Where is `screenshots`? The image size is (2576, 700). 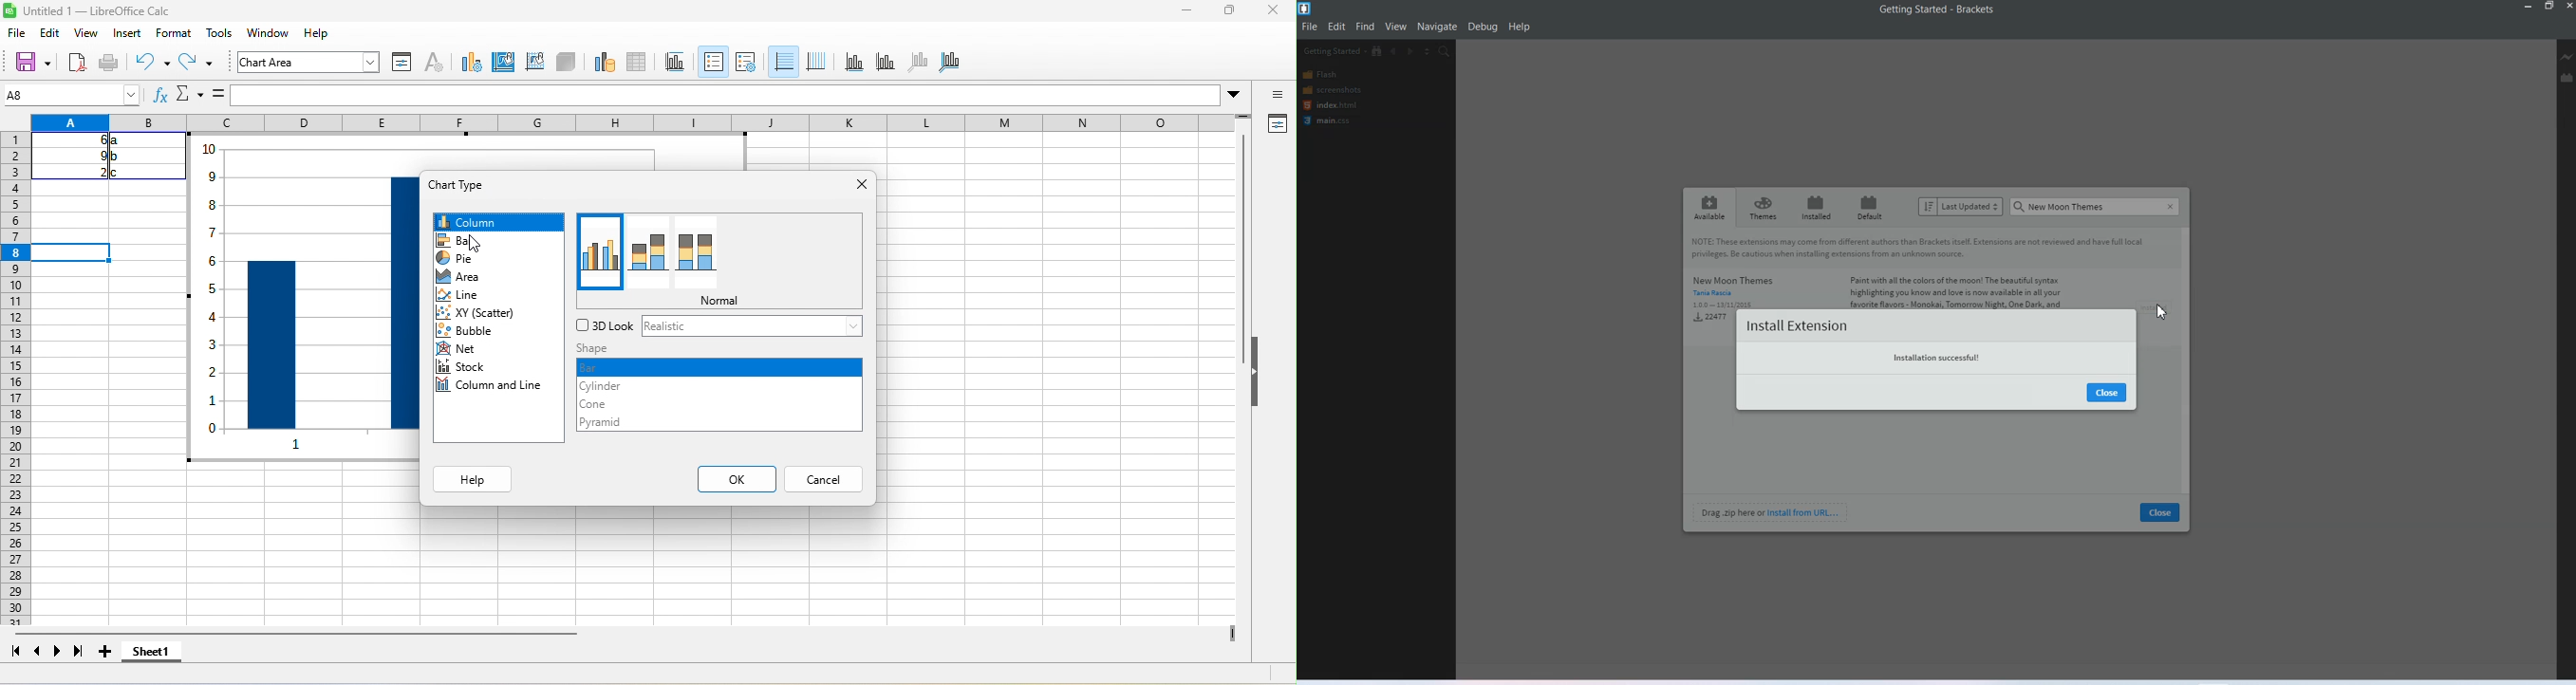 screenshots is located at coordinates (1331, 90).